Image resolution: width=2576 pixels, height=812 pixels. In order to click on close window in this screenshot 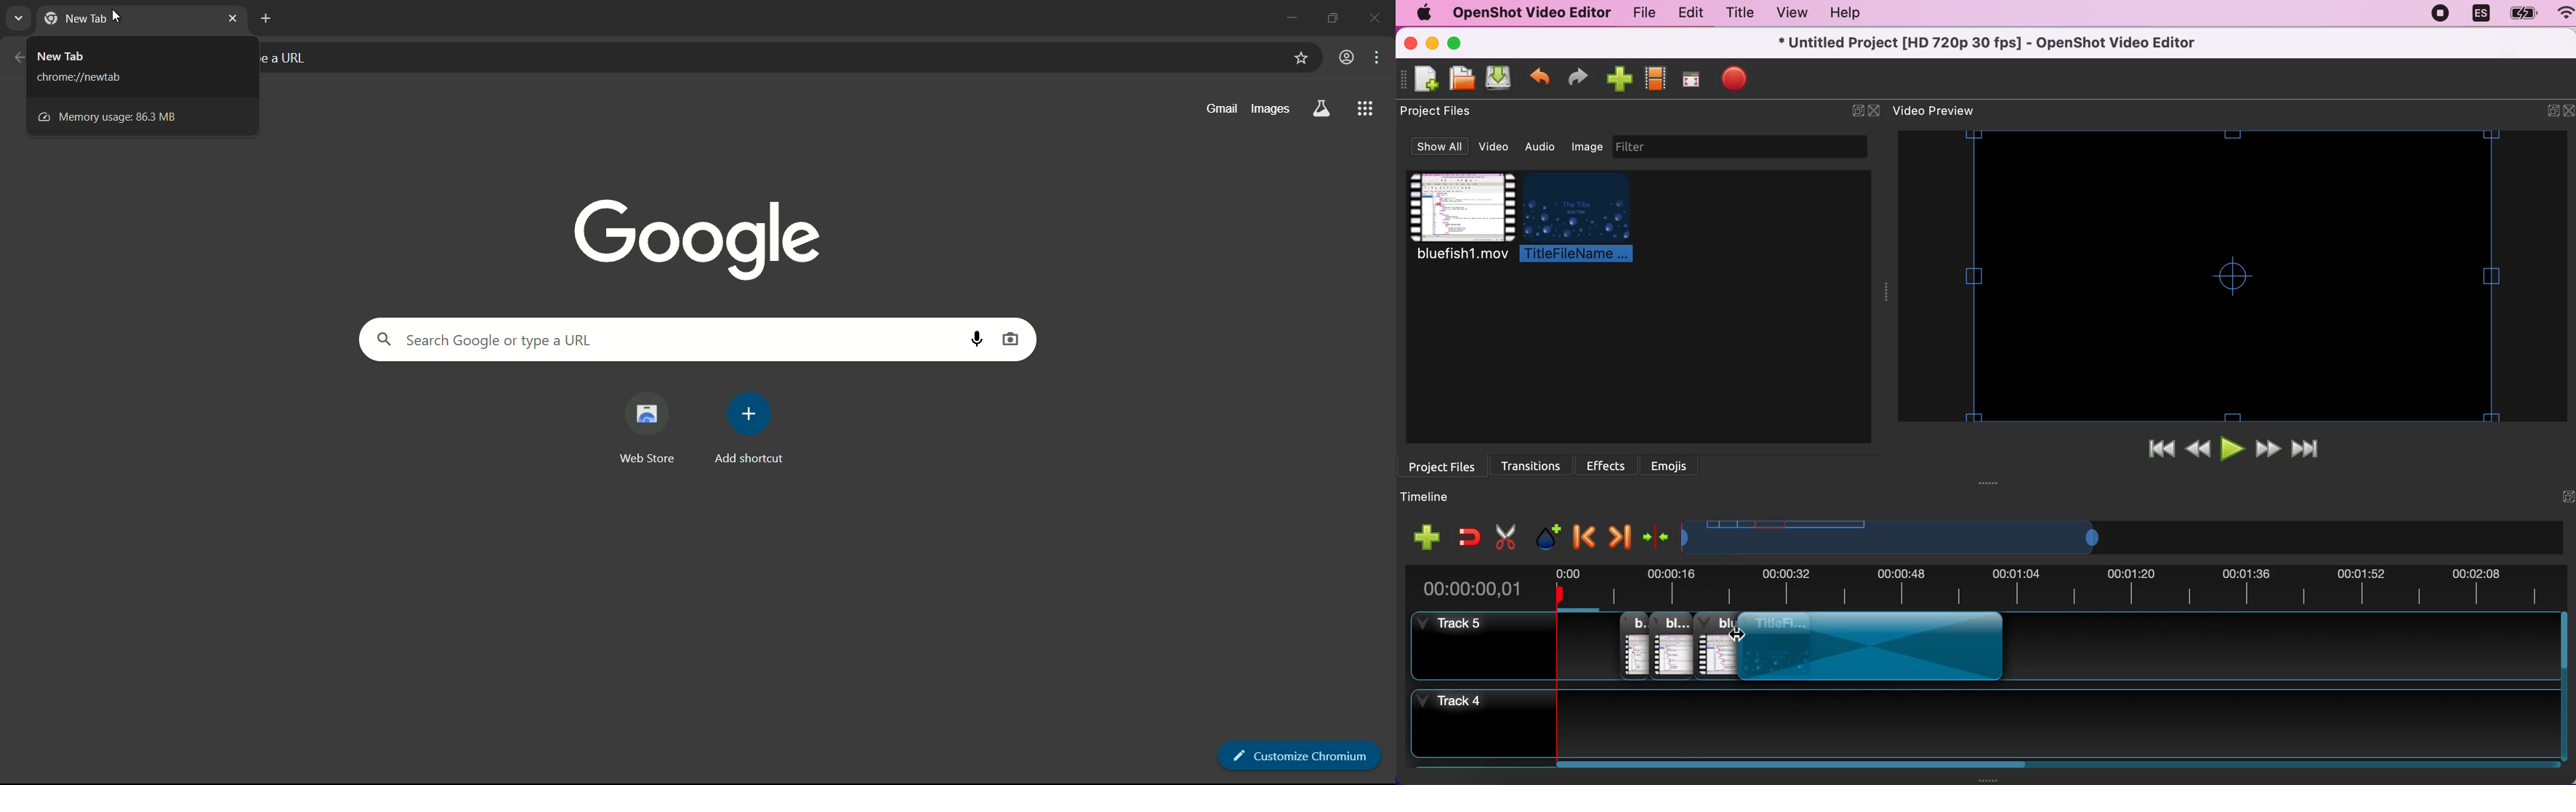, I will do `click(1380, 16)`.